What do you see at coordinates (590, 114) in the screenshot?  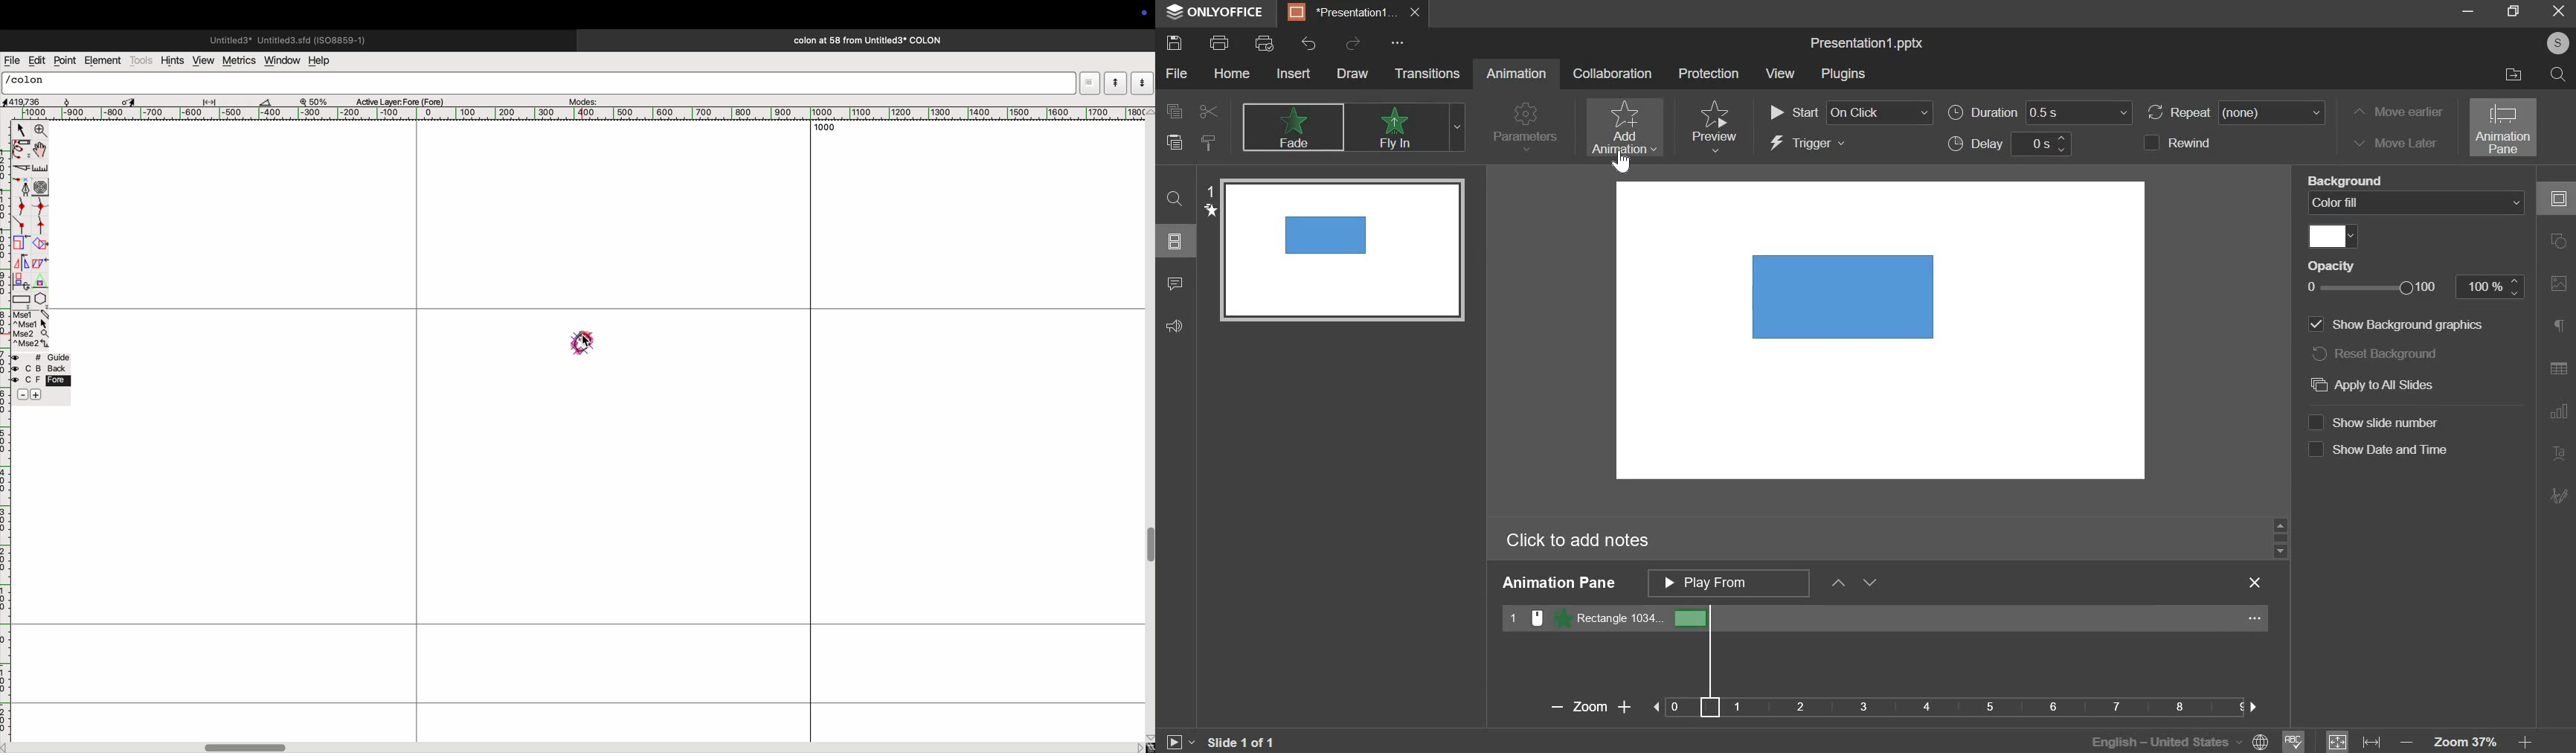 I see `horizontal scale` at bounding box center [590, 114].